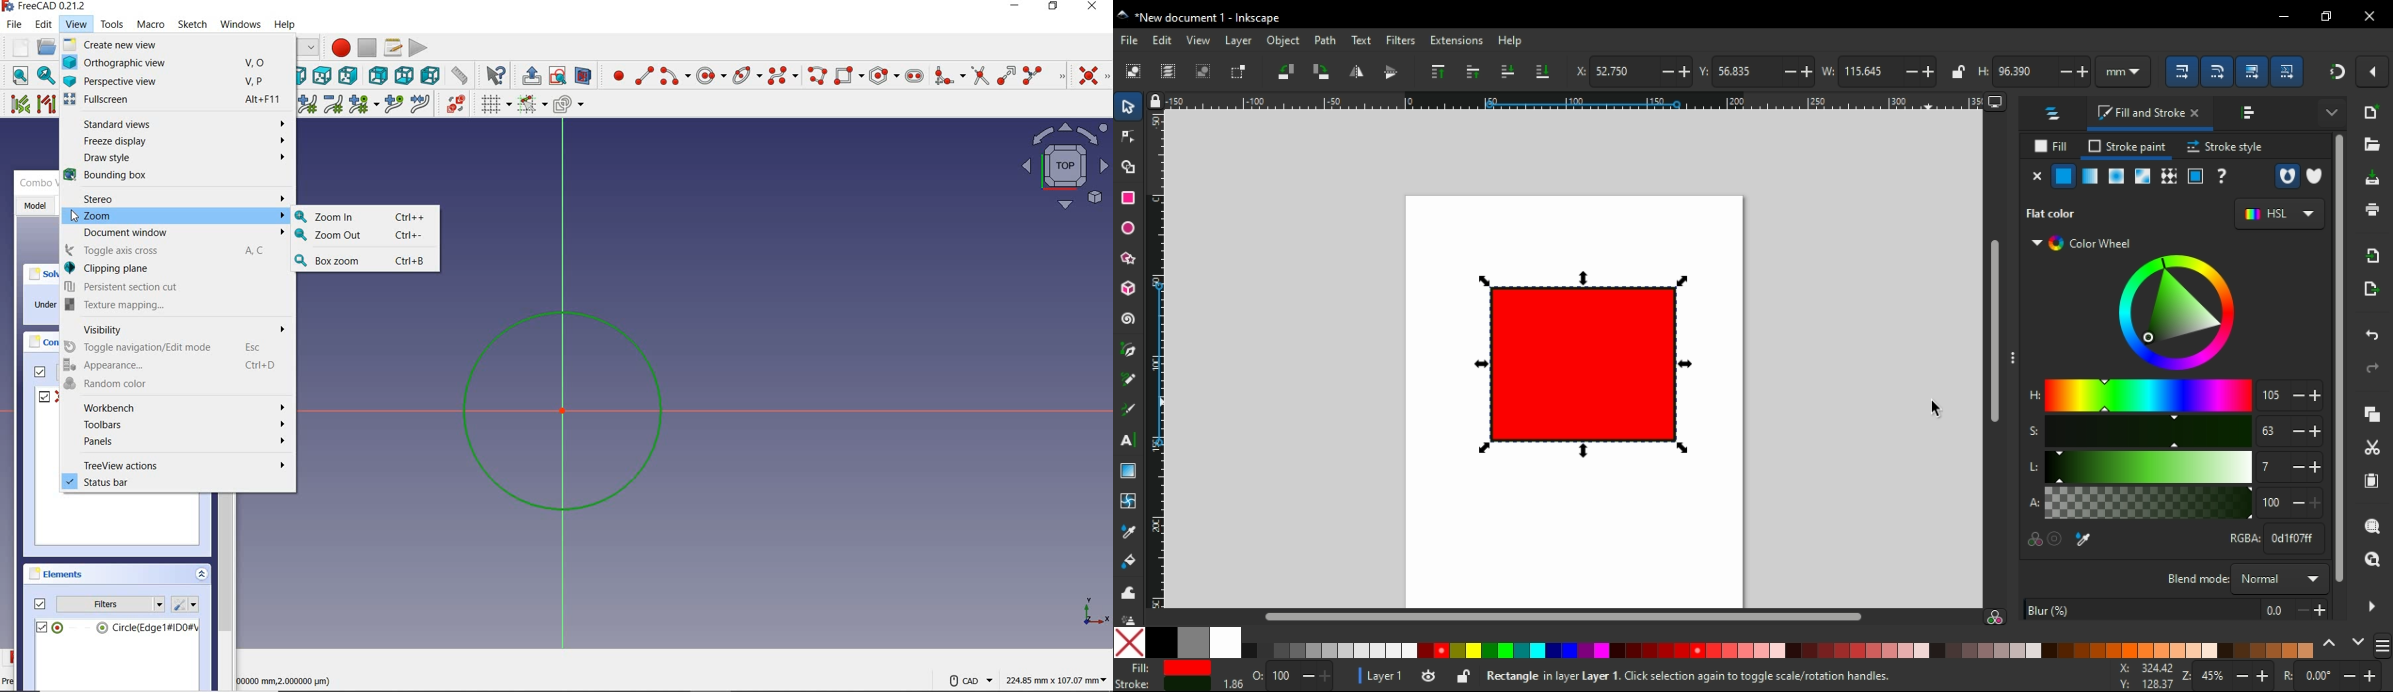 This screenshot has width=2408, height=700. What do you see at coordinates (1713, 643) in the screenshot?
I see `color options` at bounding box center [1713, 643].